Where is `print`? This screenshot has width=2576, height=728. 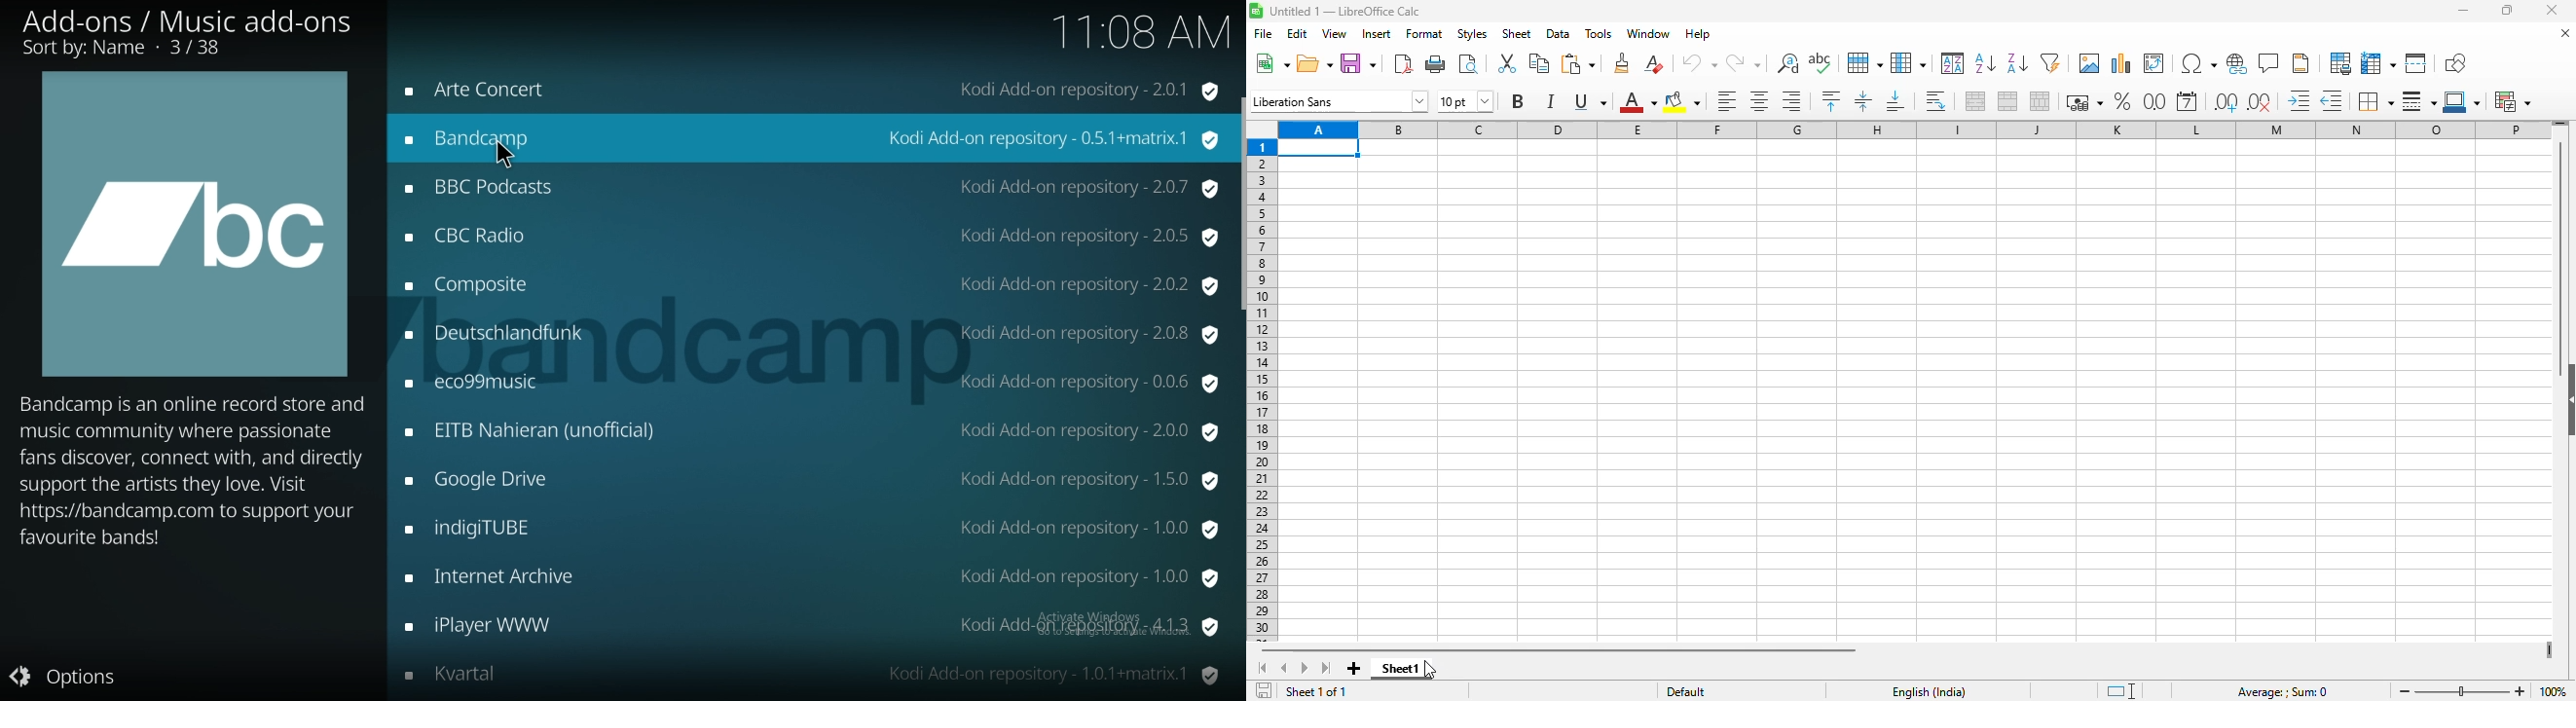
print is located at coordinates (1436, 64).